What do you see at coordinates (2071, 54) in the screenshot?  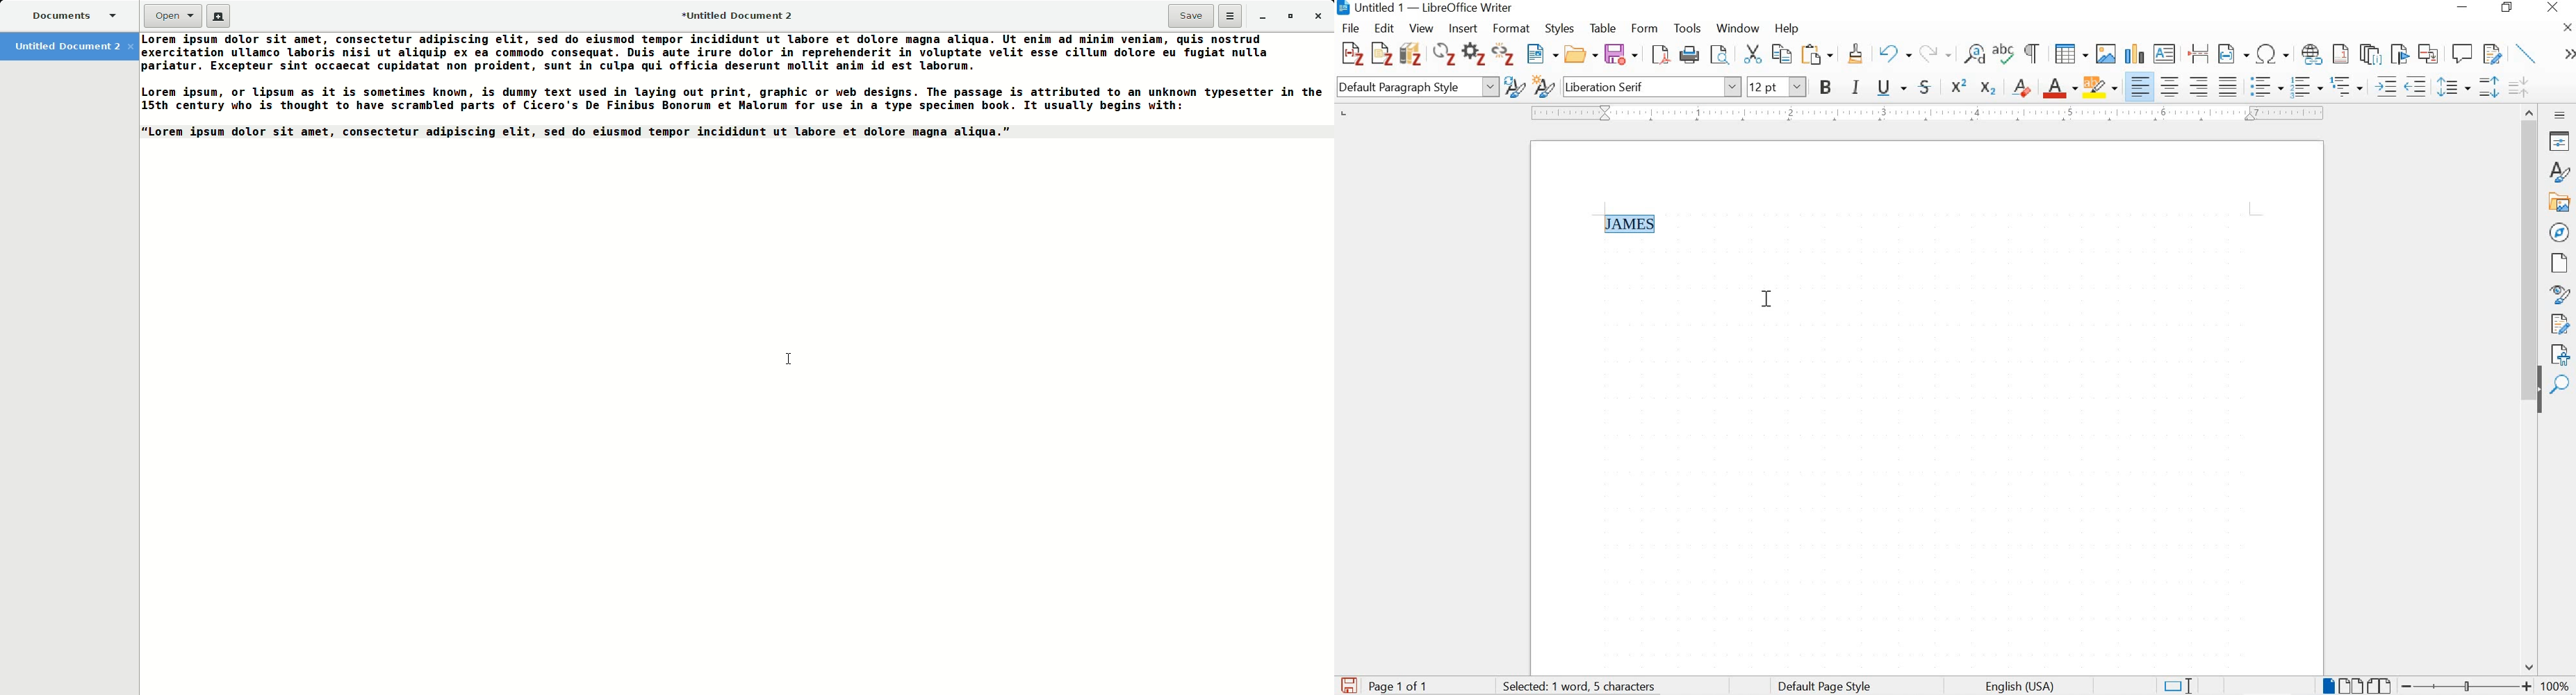 I see `insert table` at bounding box center [2071, 54].